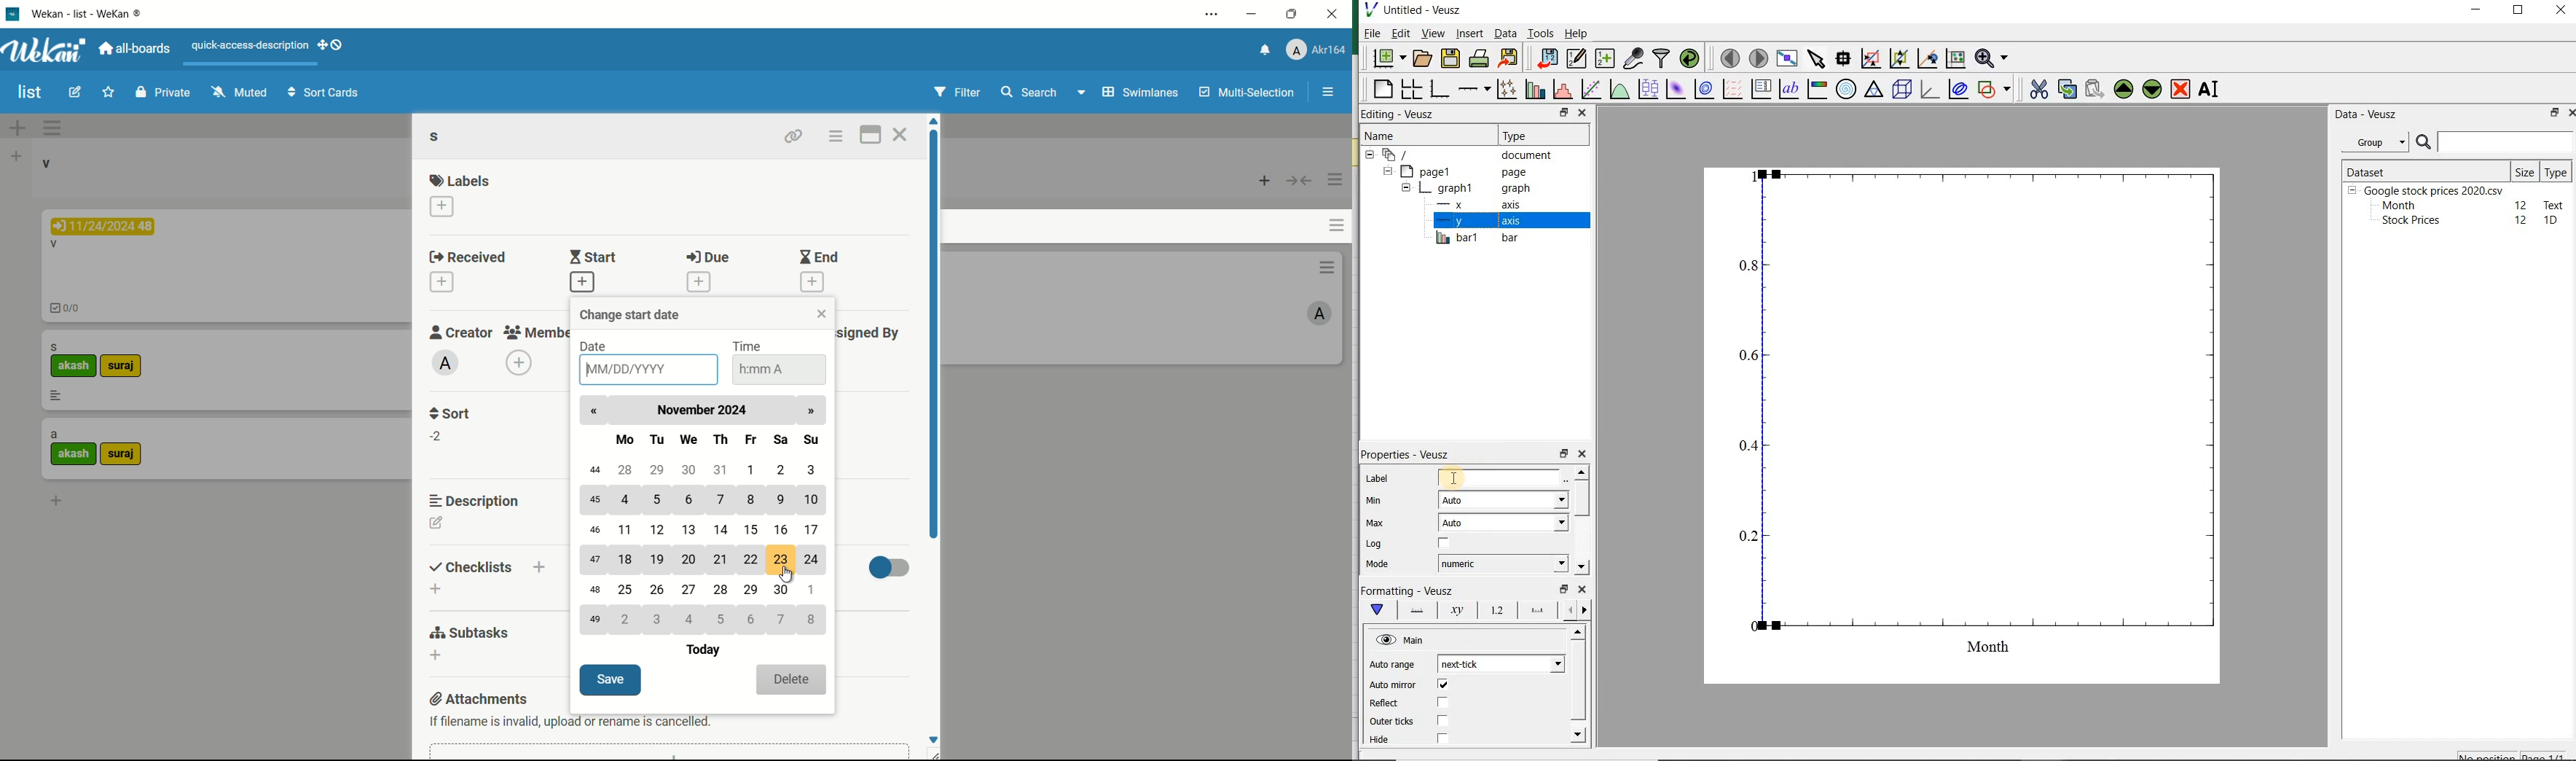  I want to click on plot a vector field, so click(1730, 90).